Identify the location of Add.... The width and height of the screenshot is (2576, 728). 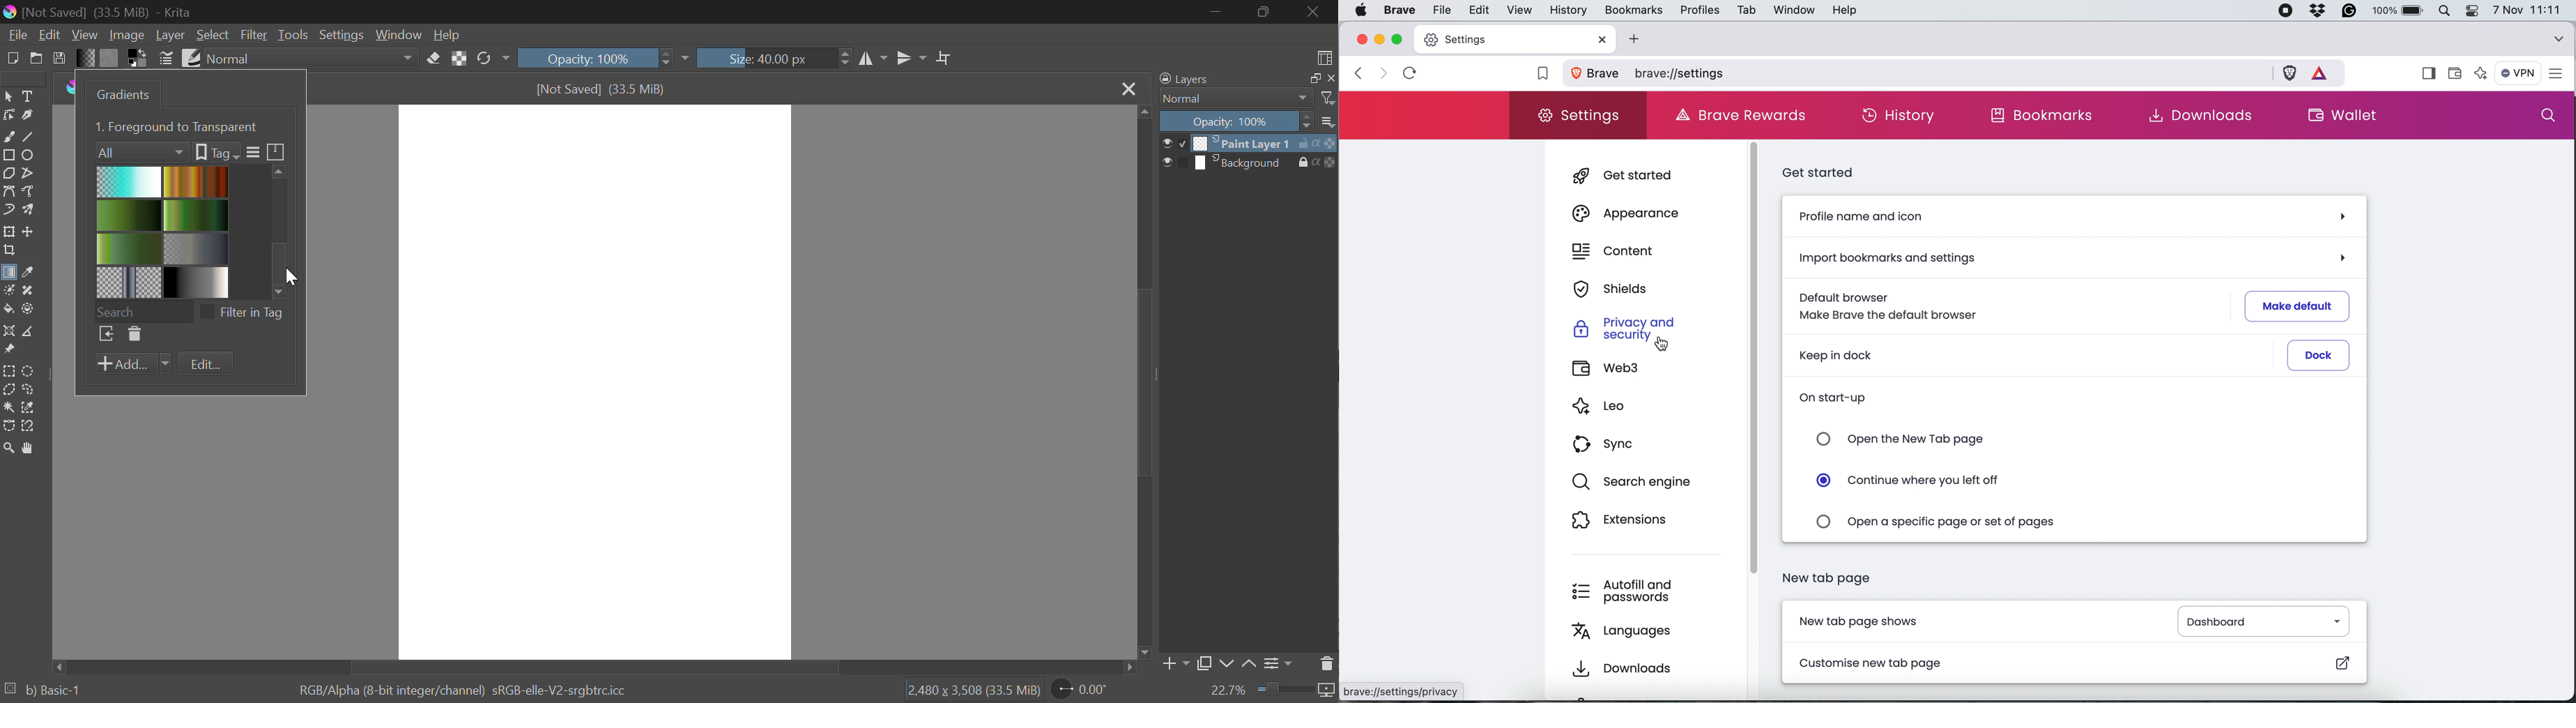
(132, 364).